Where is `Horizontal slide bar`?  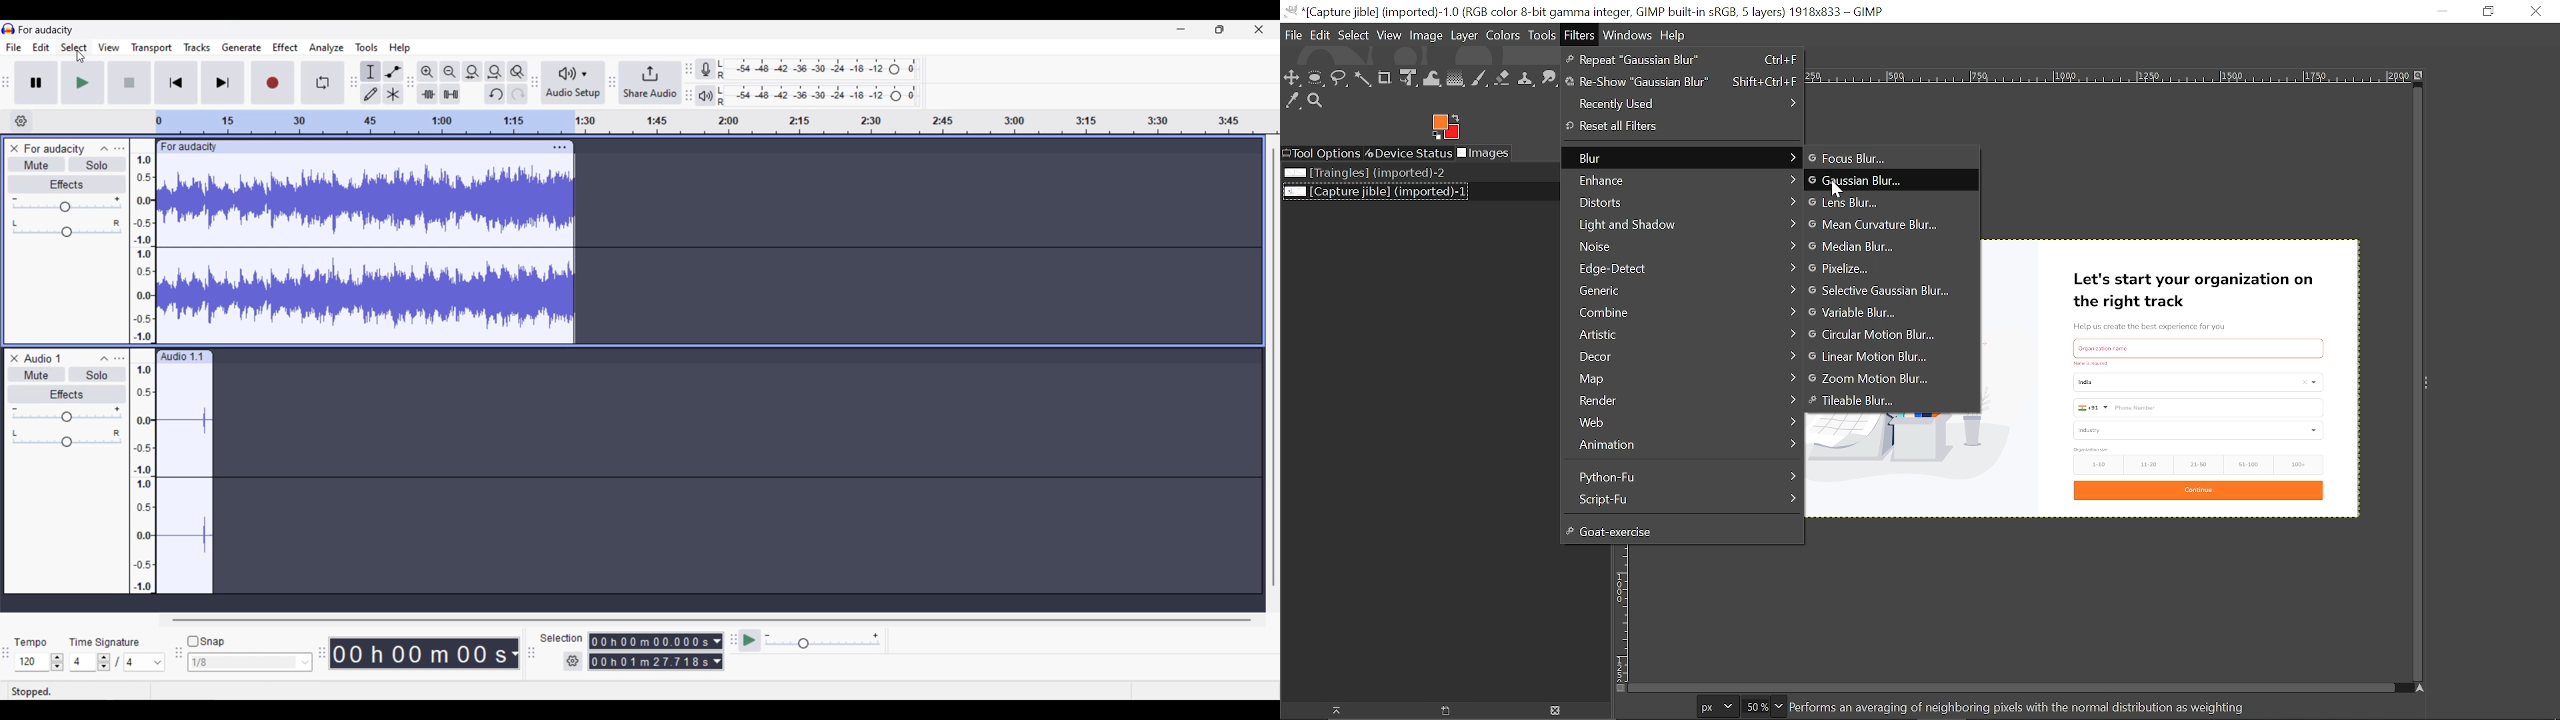 Horizontal slide bar is located at coordinates (711, 620).